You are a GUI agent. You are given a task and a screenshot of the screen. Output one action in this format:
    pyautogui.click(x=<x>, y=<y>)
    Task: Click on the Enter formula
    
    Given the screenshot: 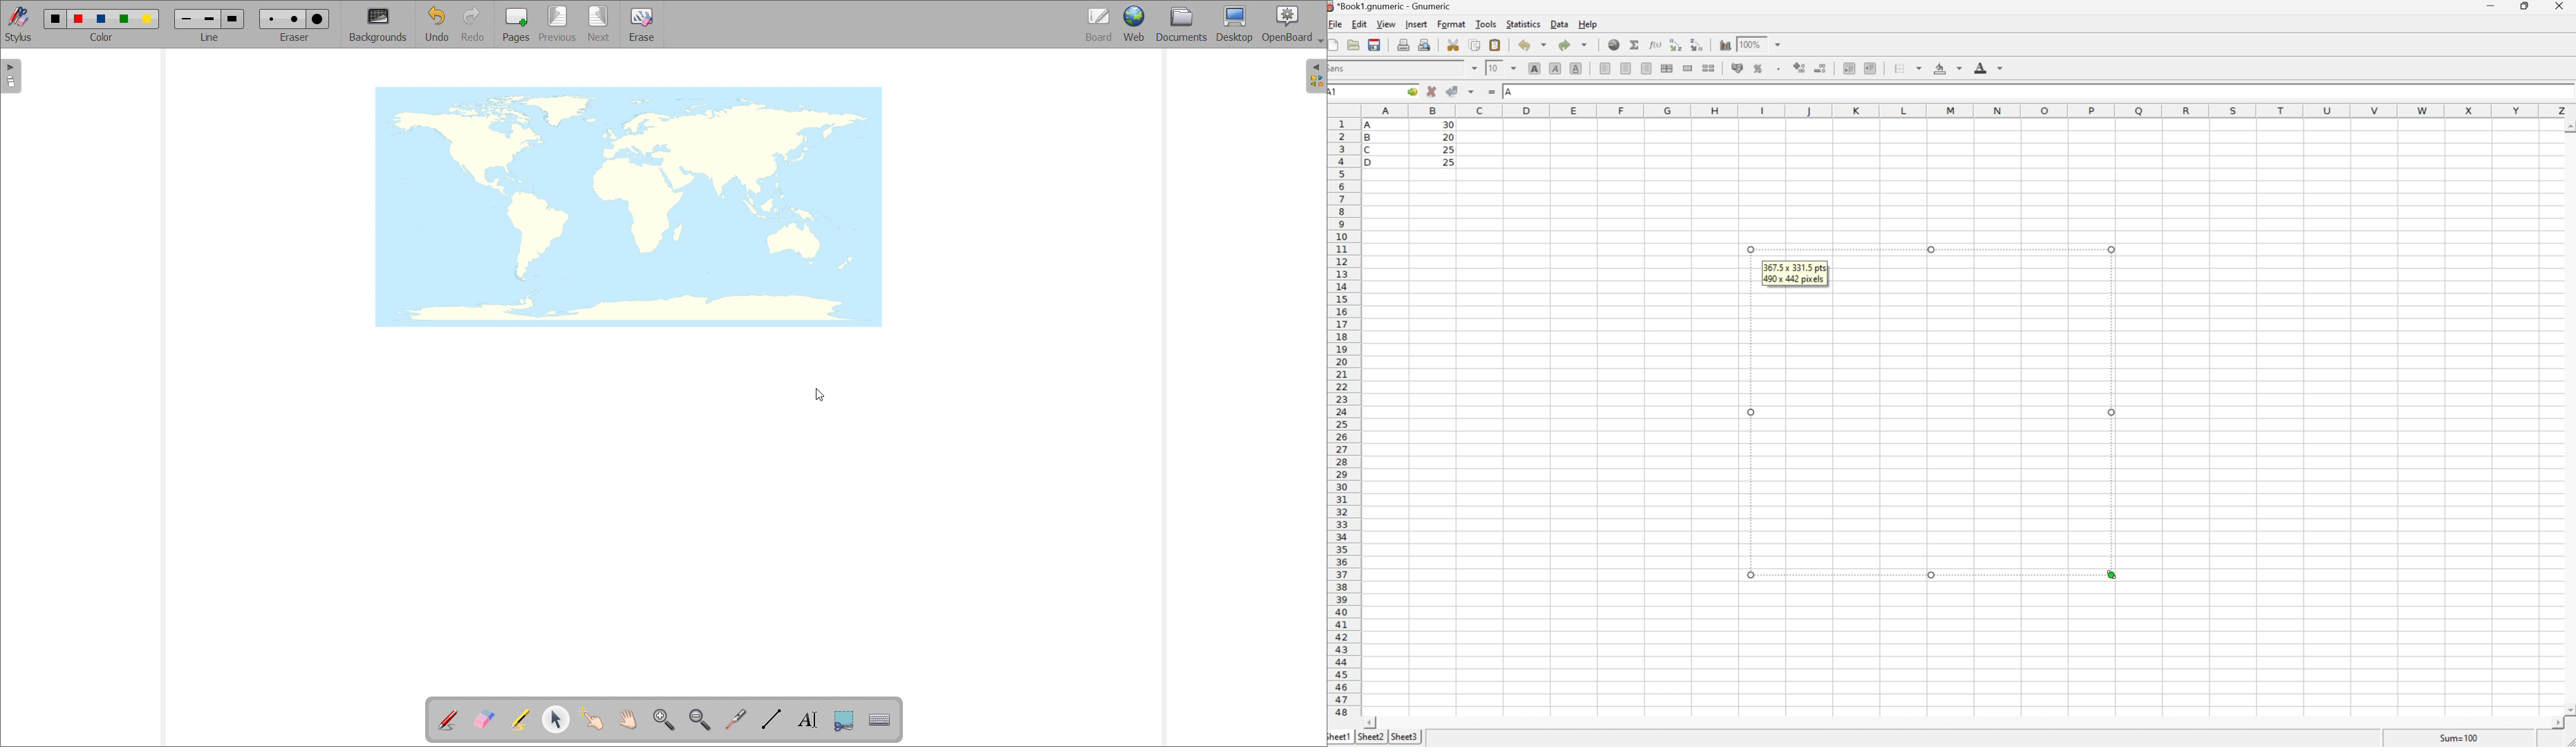 What is the action you would take?
    pyautogui.click(x=1491, y=91)
    